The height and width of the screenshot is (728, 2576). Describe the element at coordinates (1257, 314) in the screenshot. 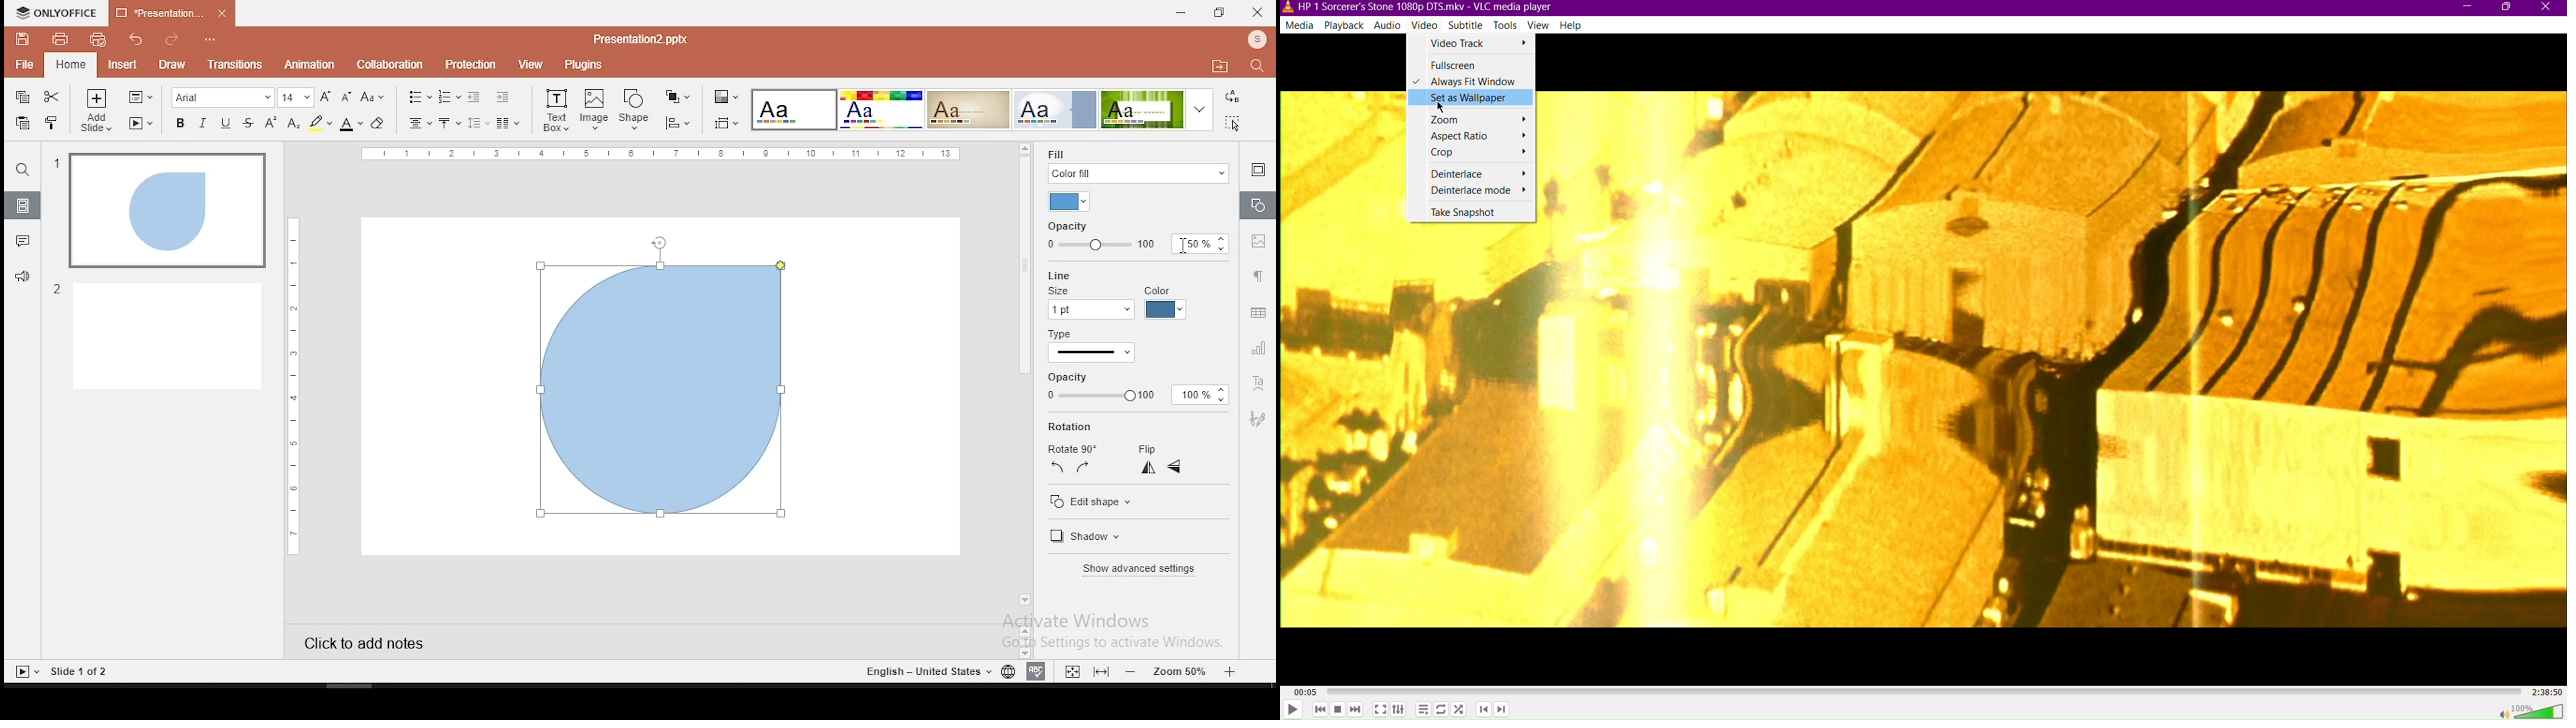

I see `table settings` at that location.